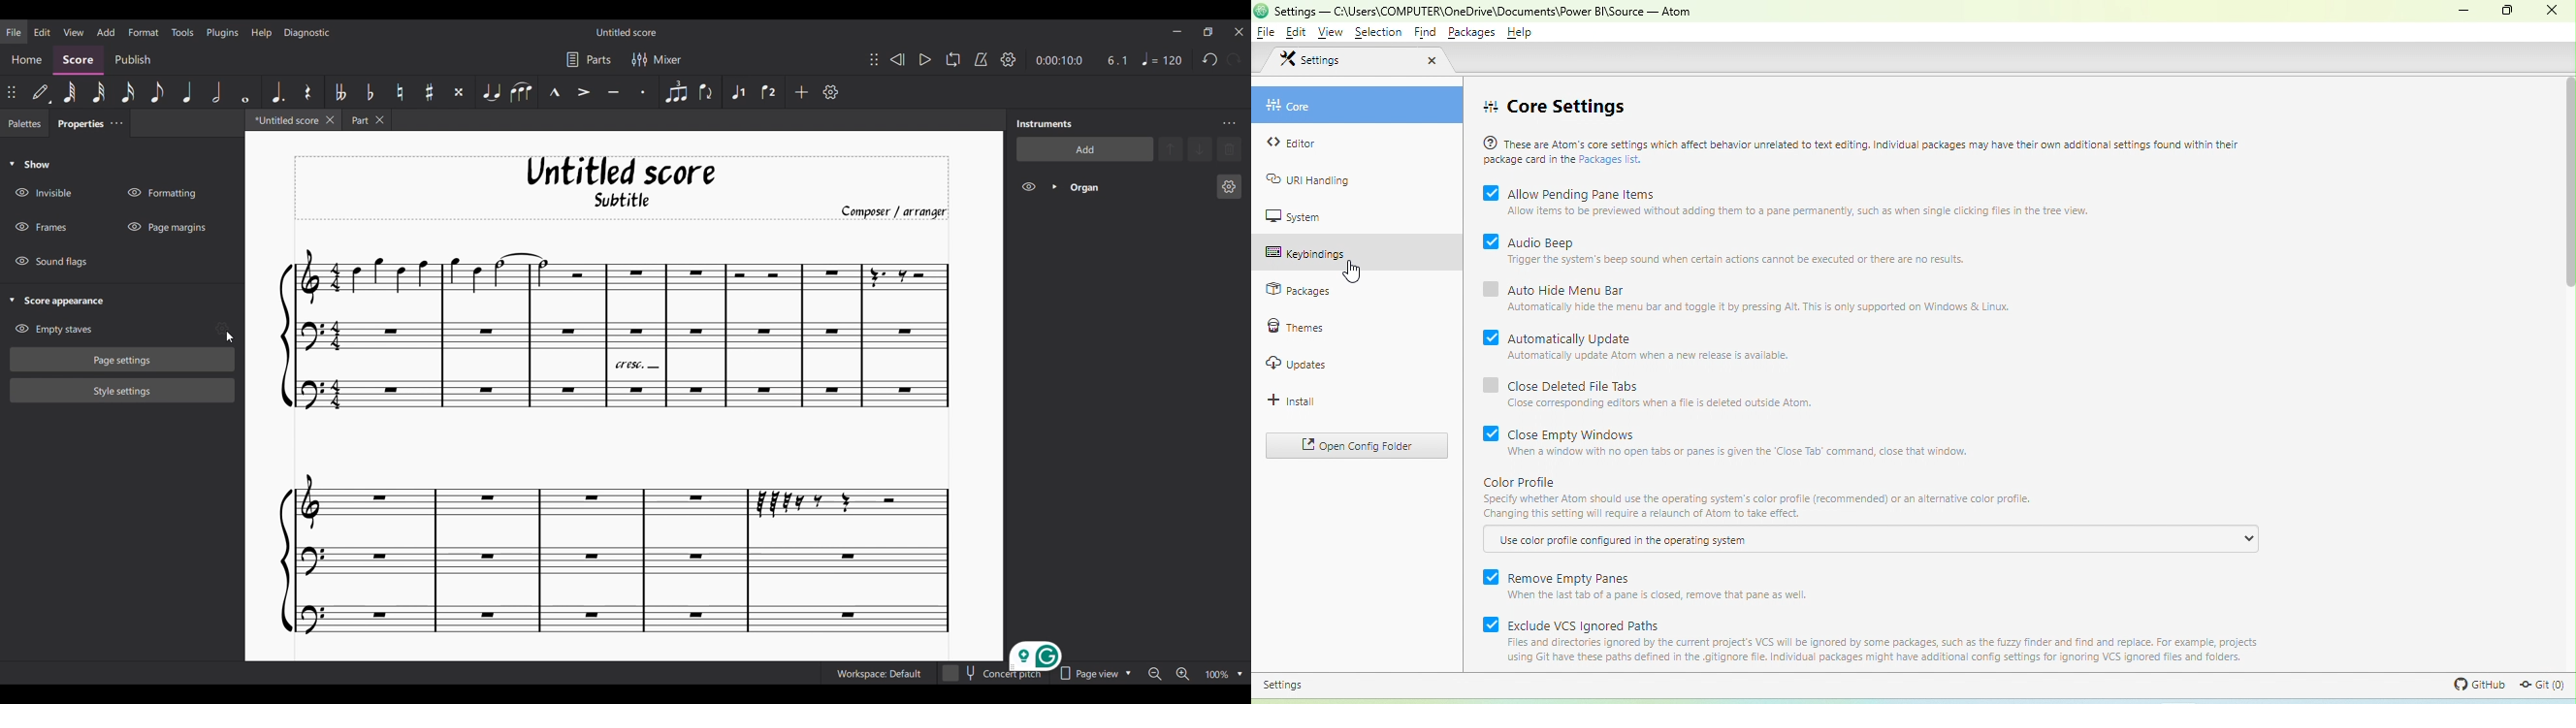 Image resolution: width=2576 pixels, height=728 pixels. I want to click on Add instrument, so click(1084, 151).